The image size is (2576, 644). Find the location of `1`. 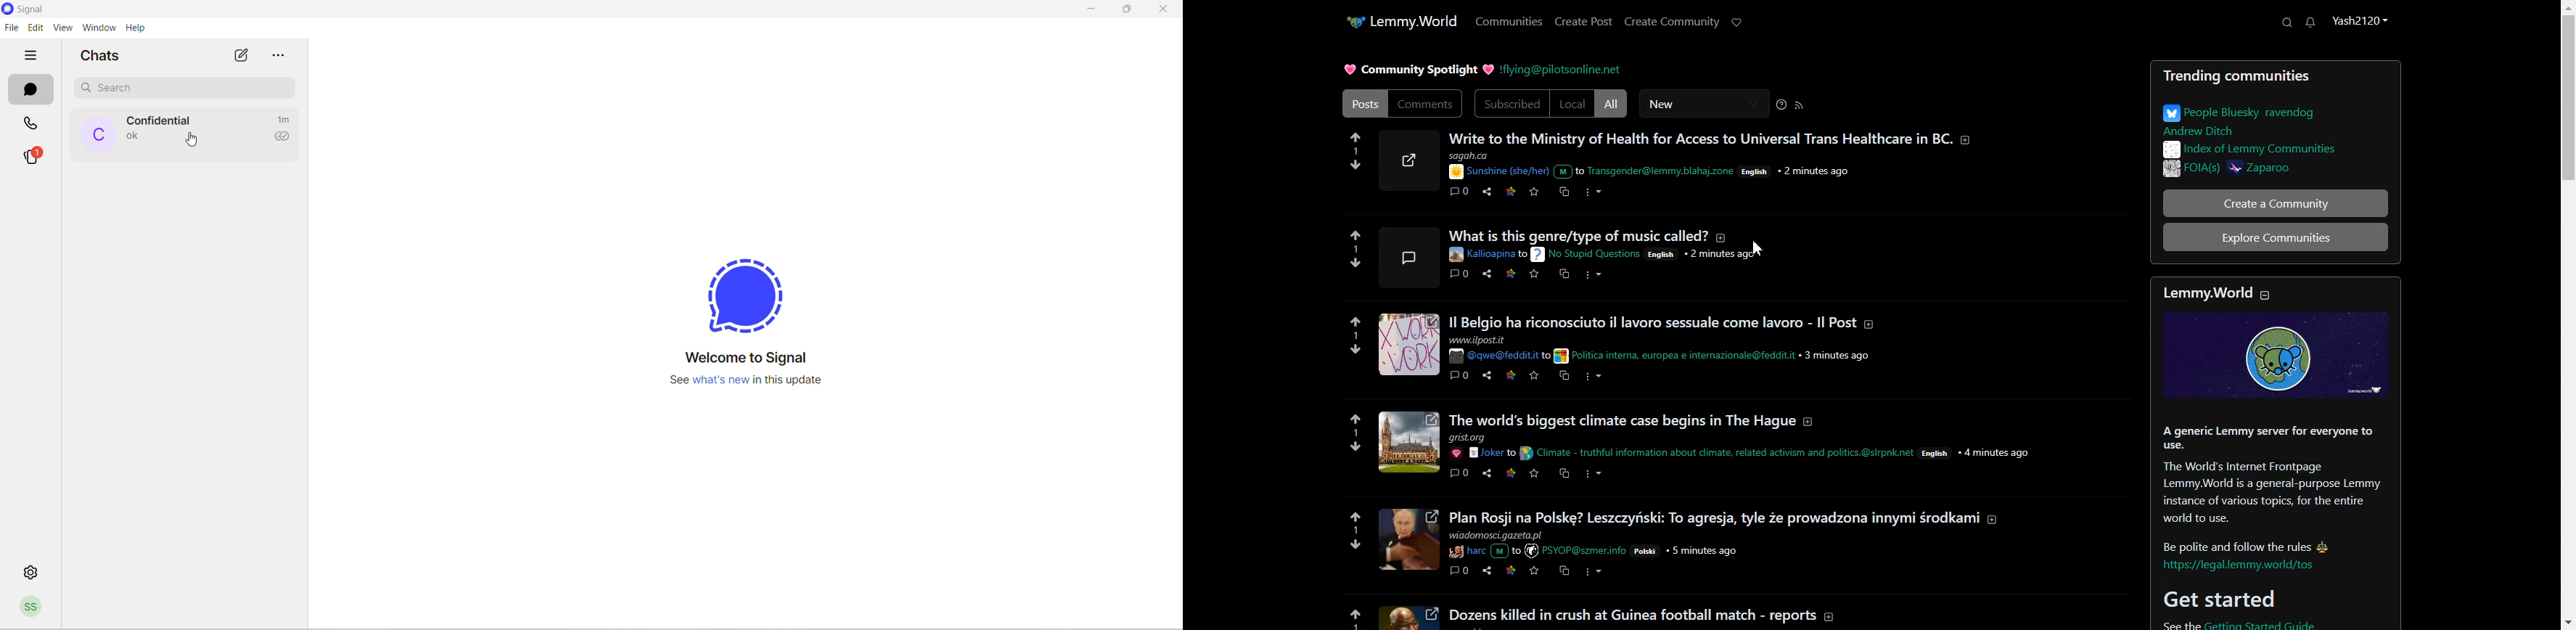

1 is located at coordinates (1356, 433).